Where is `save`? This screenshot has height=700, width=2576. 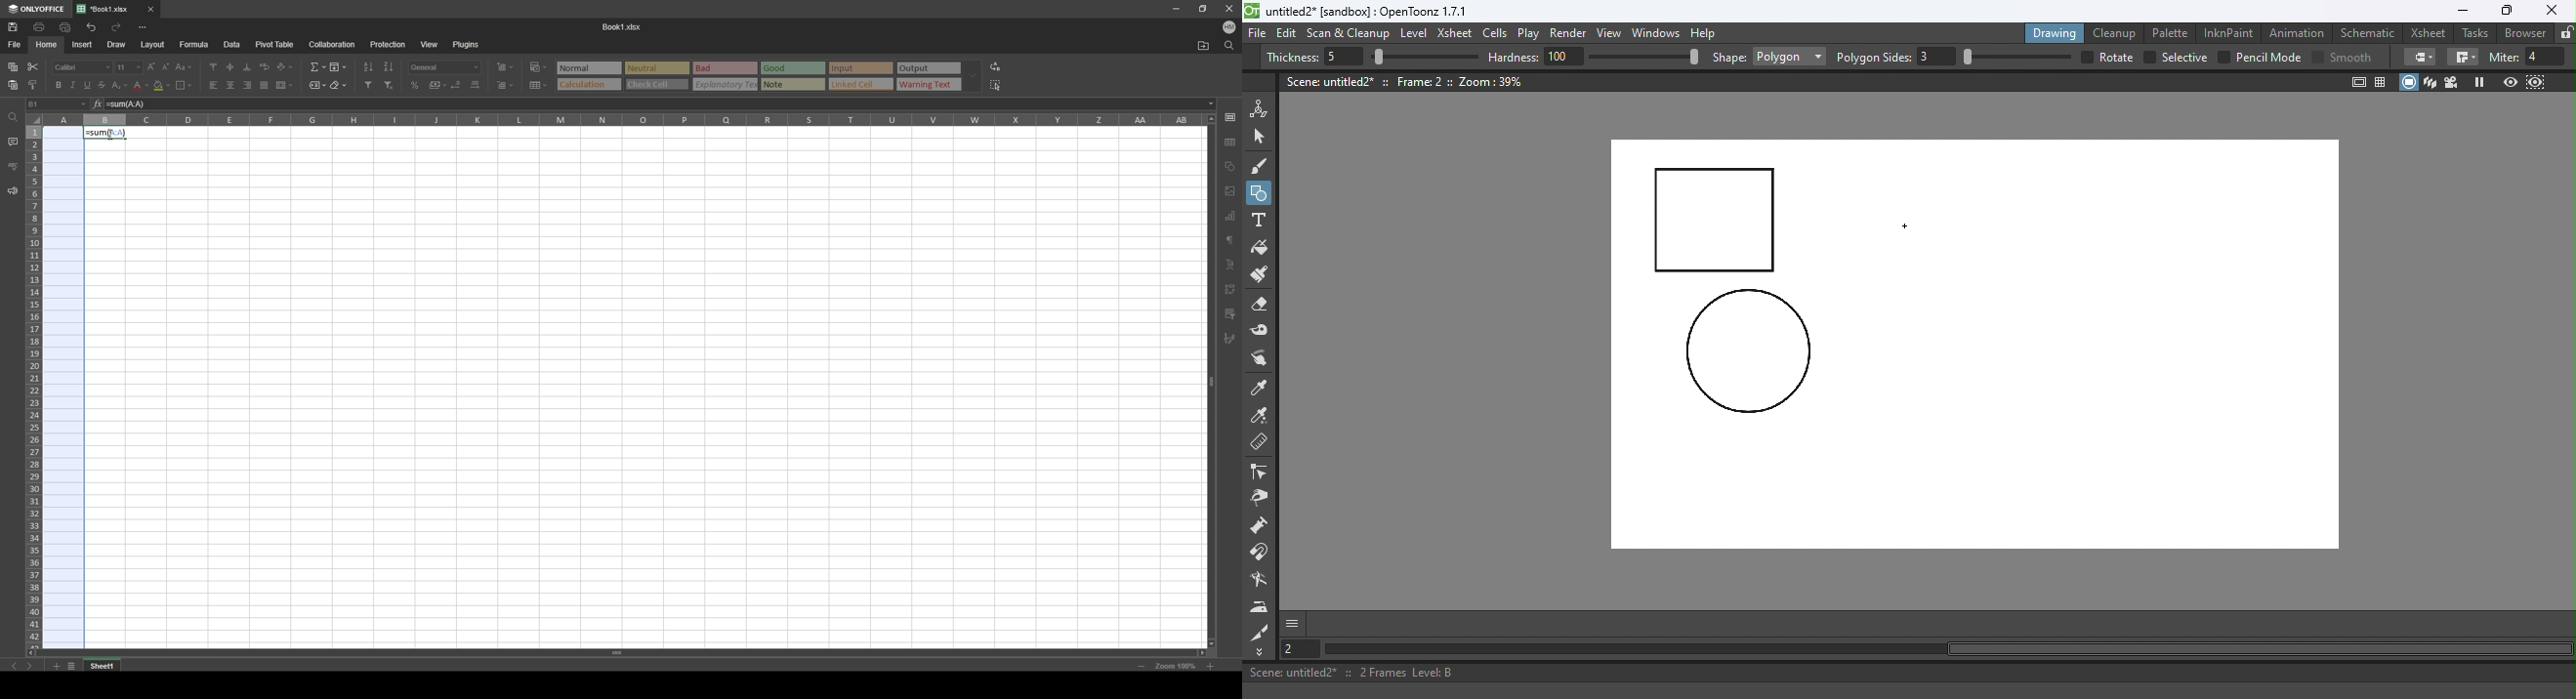
save is located at coordinates (12, 27).